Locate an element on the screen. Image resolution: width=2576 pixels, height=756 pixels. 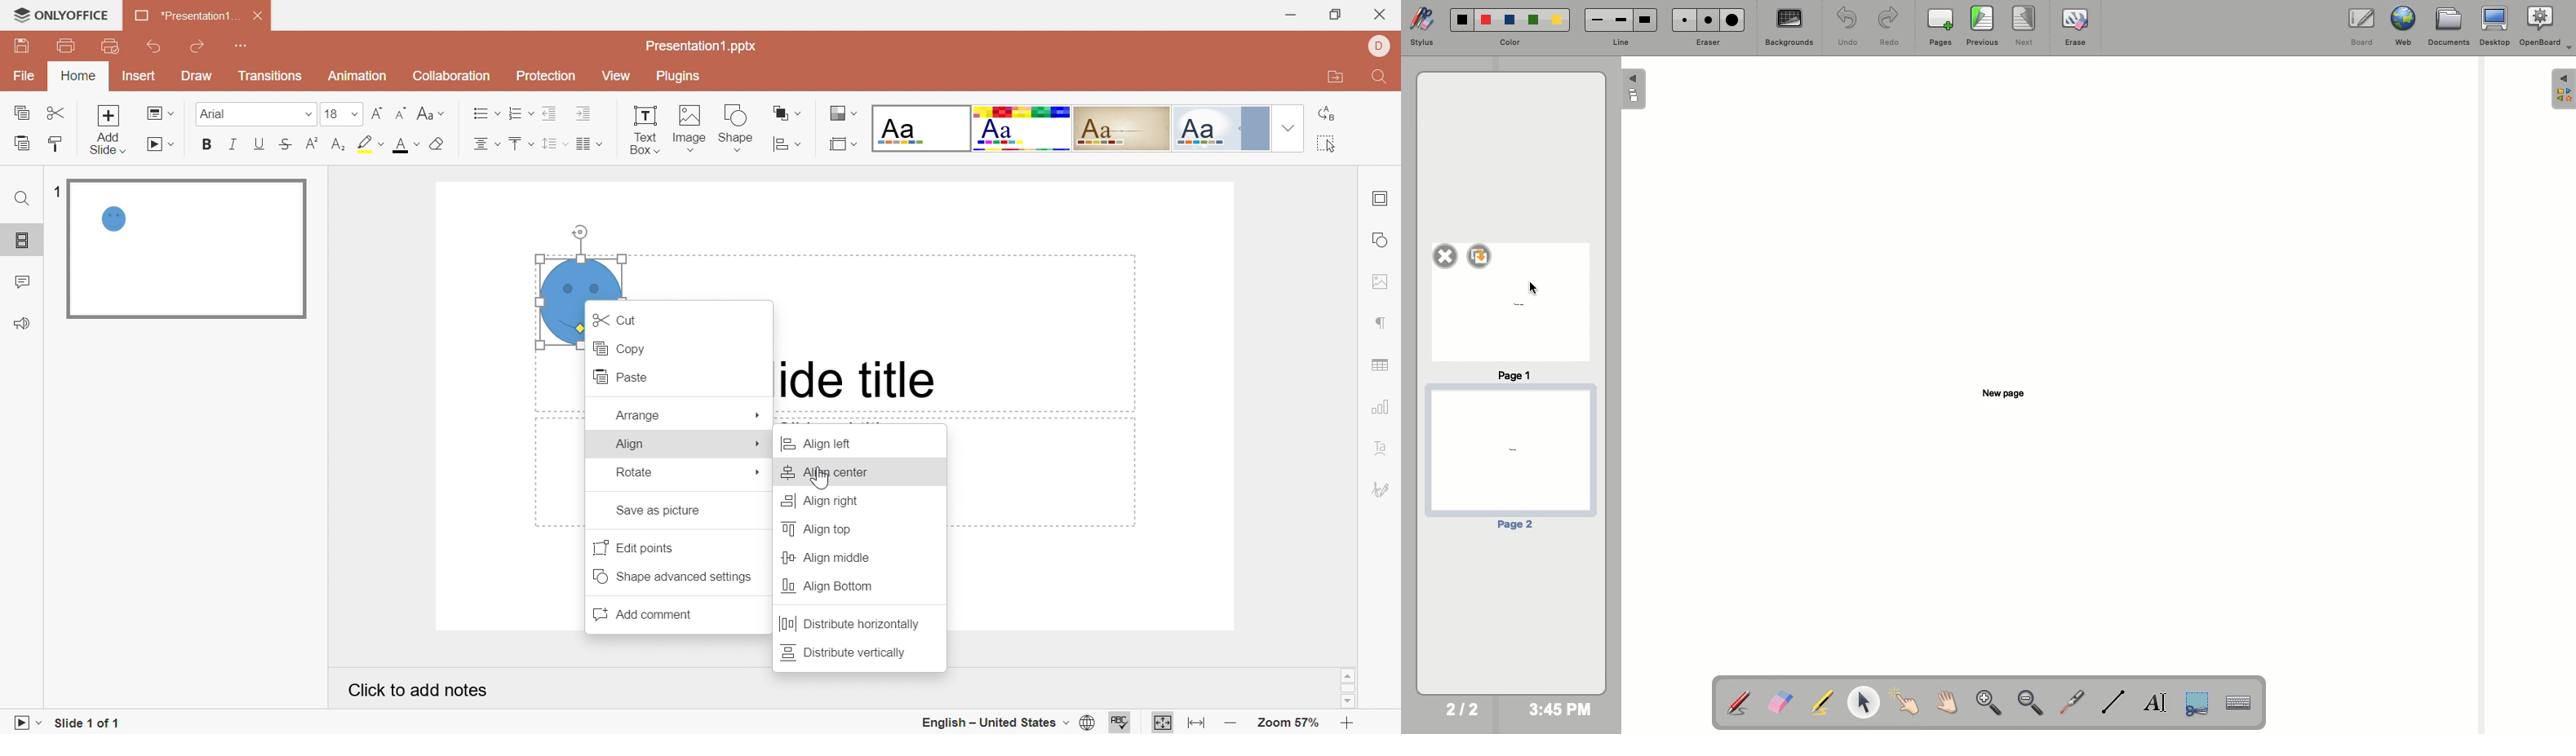
Erase annotation is located at coordinates (1780, 702).